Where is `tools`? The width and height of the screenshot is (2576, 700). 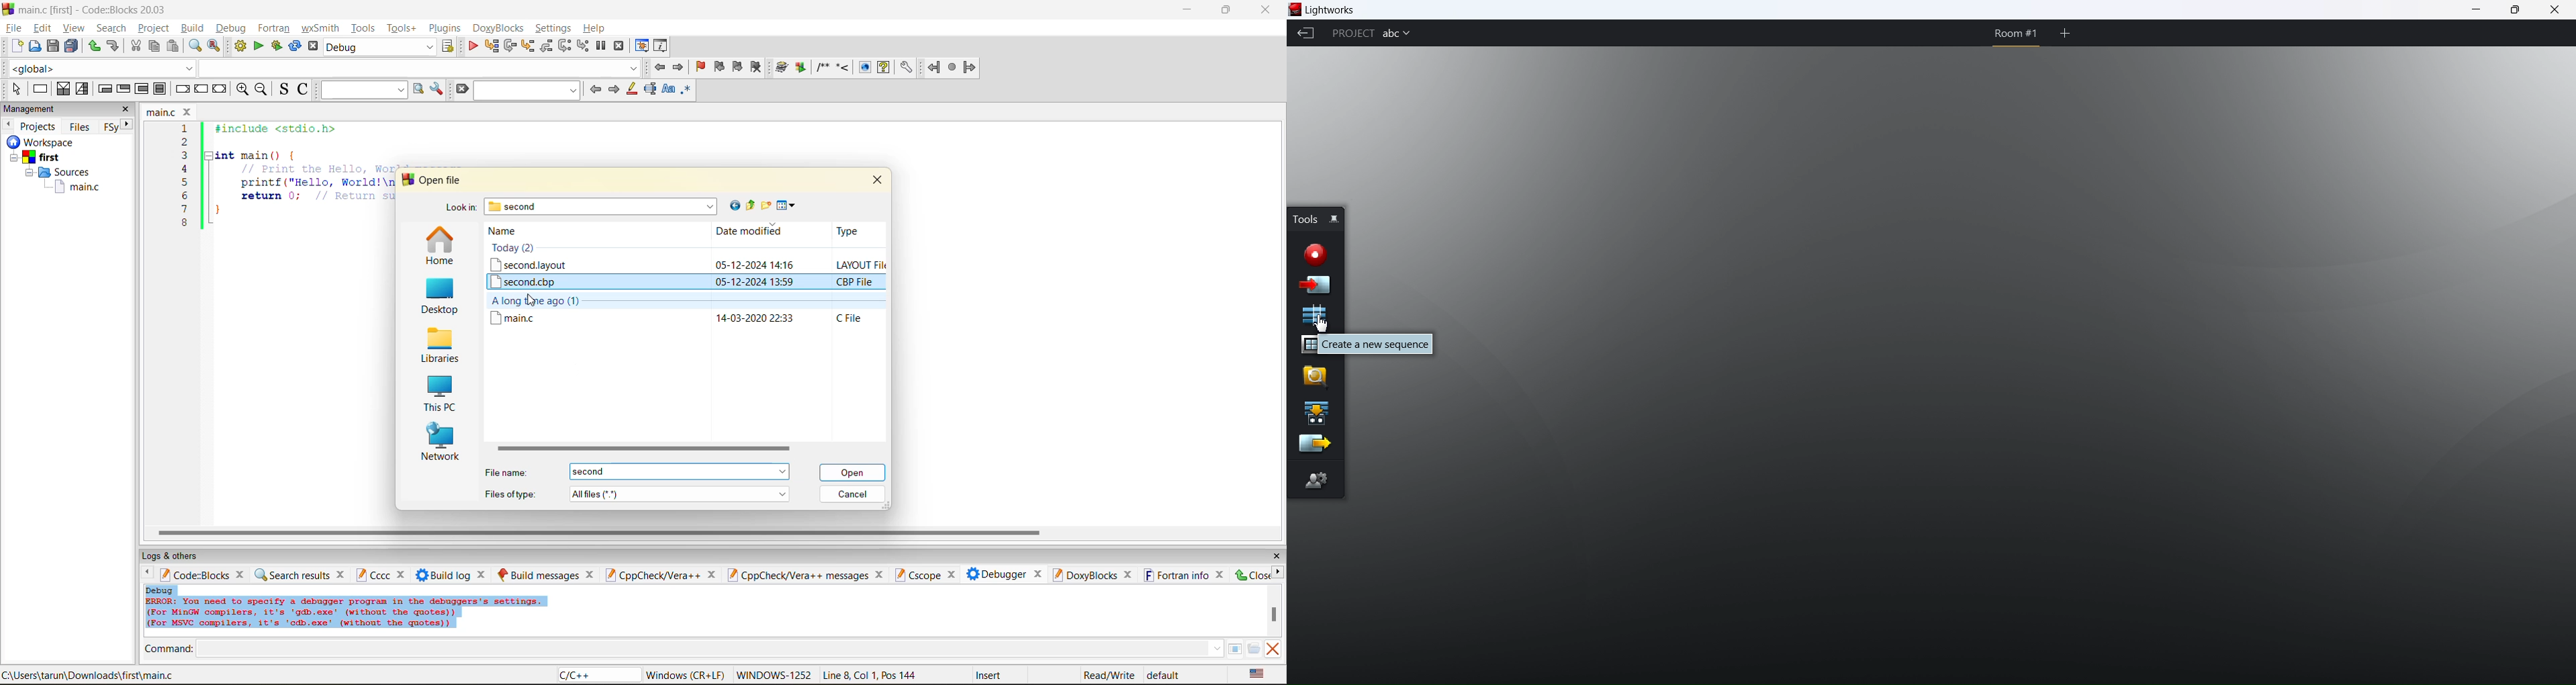 tools is located at coordinates (1303, 218).